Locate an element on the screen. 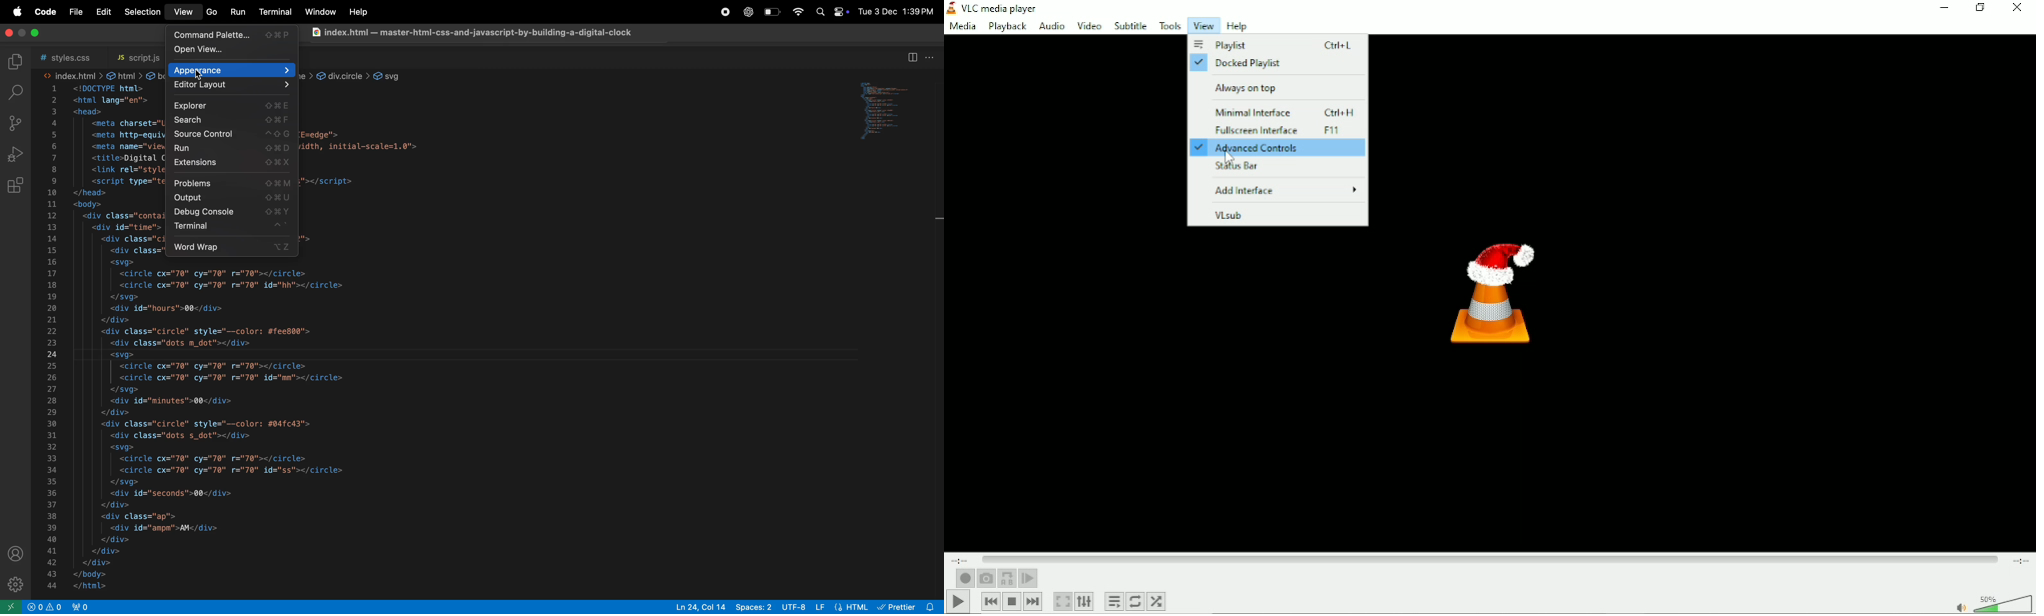 The image size is (2044, 616). Subtitle is located at coordinates (1129, 25).